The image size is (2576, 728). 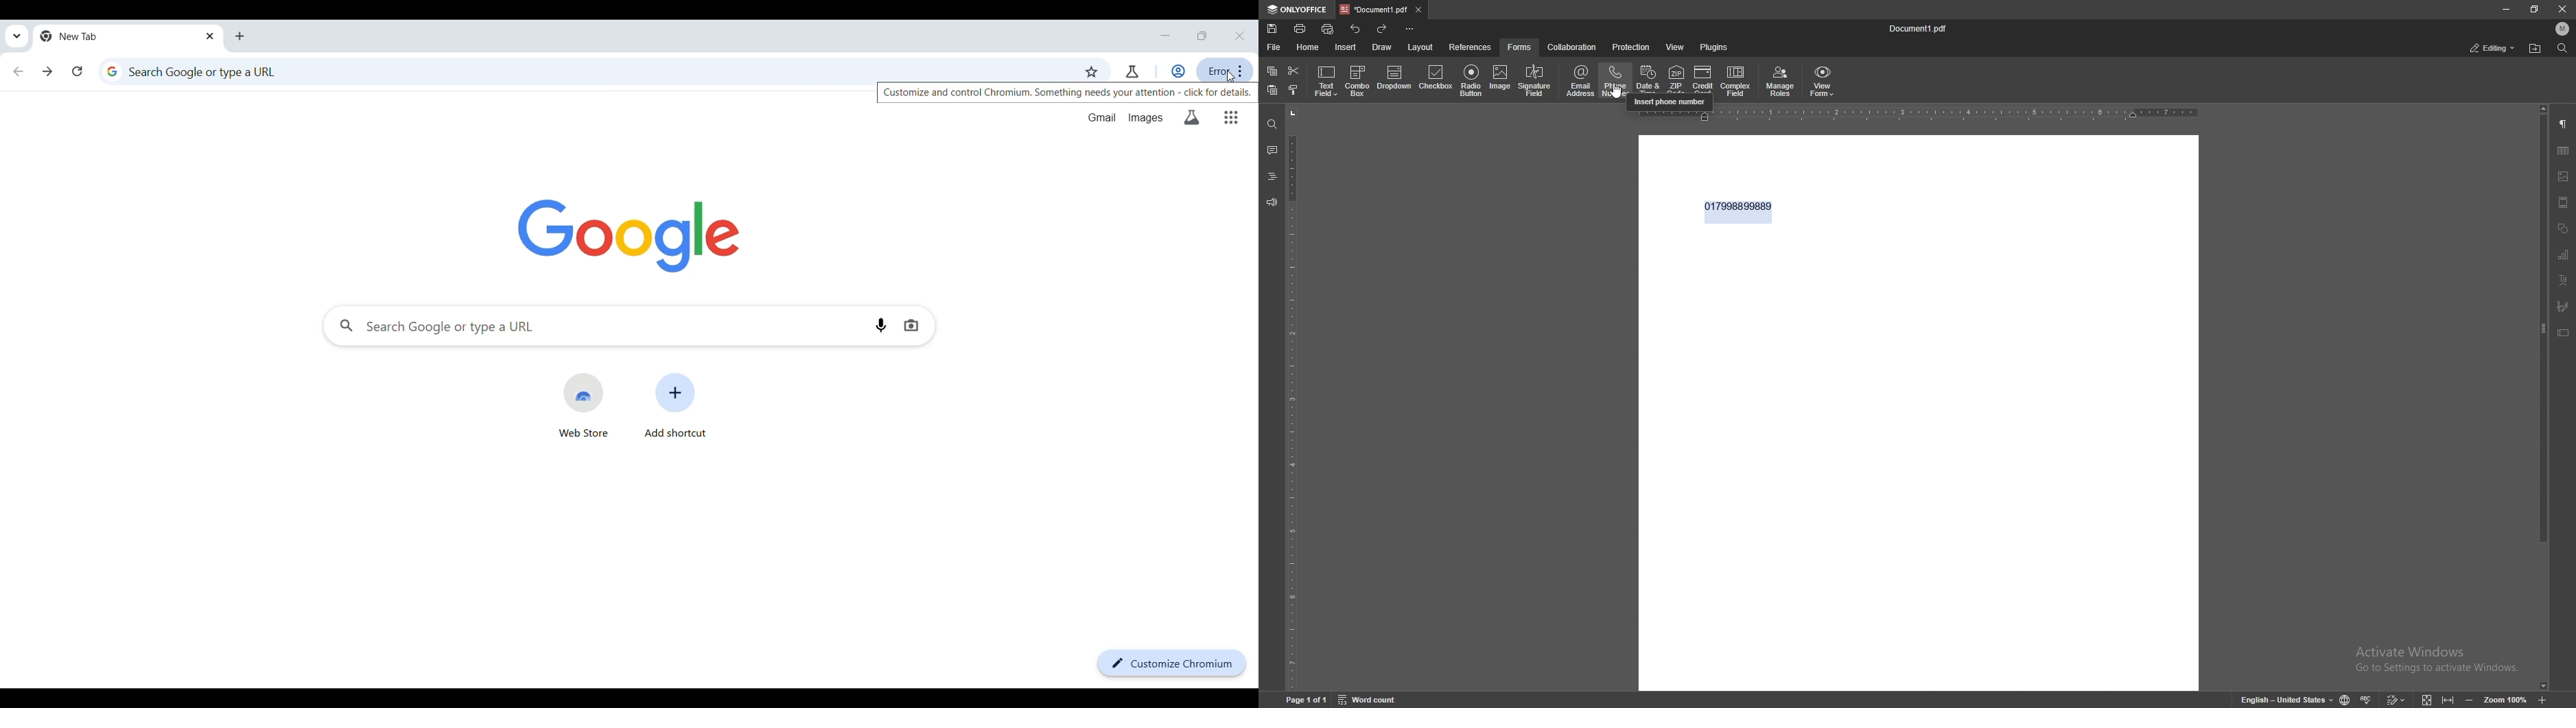 I want to click on zip code, so click(x=1678, y=79).